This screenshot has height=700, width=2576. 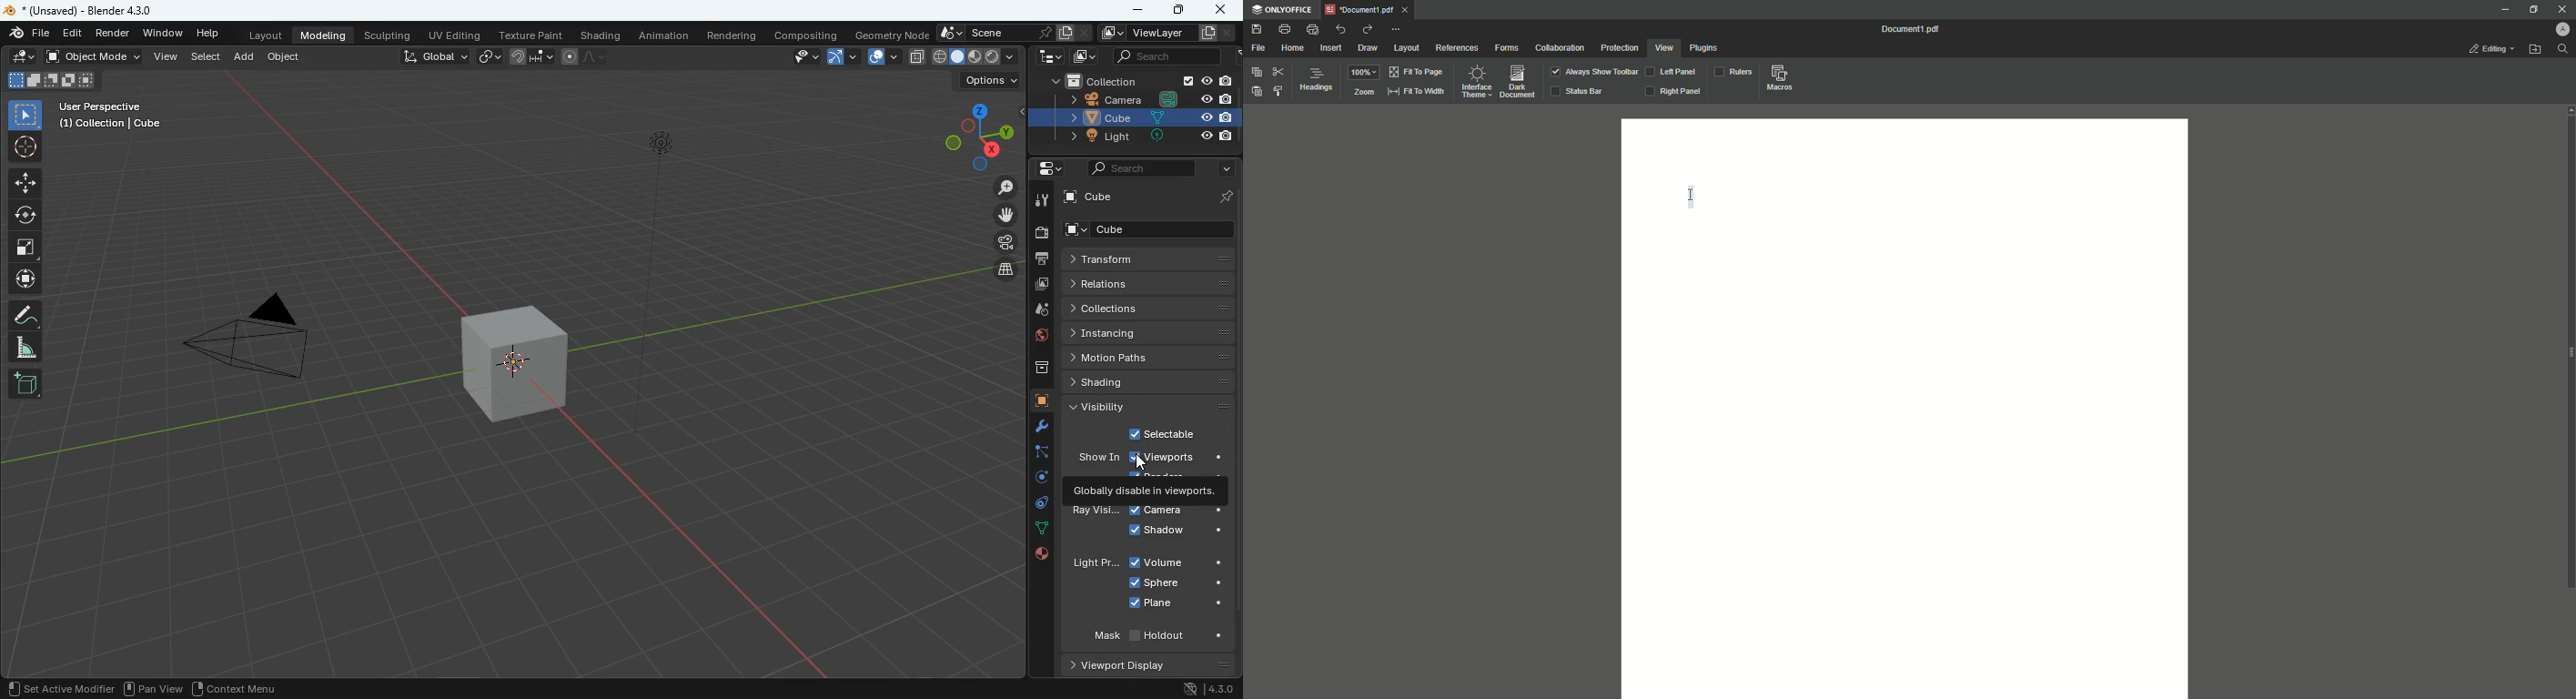 I want to click on References, so click(x=1456, y=48).